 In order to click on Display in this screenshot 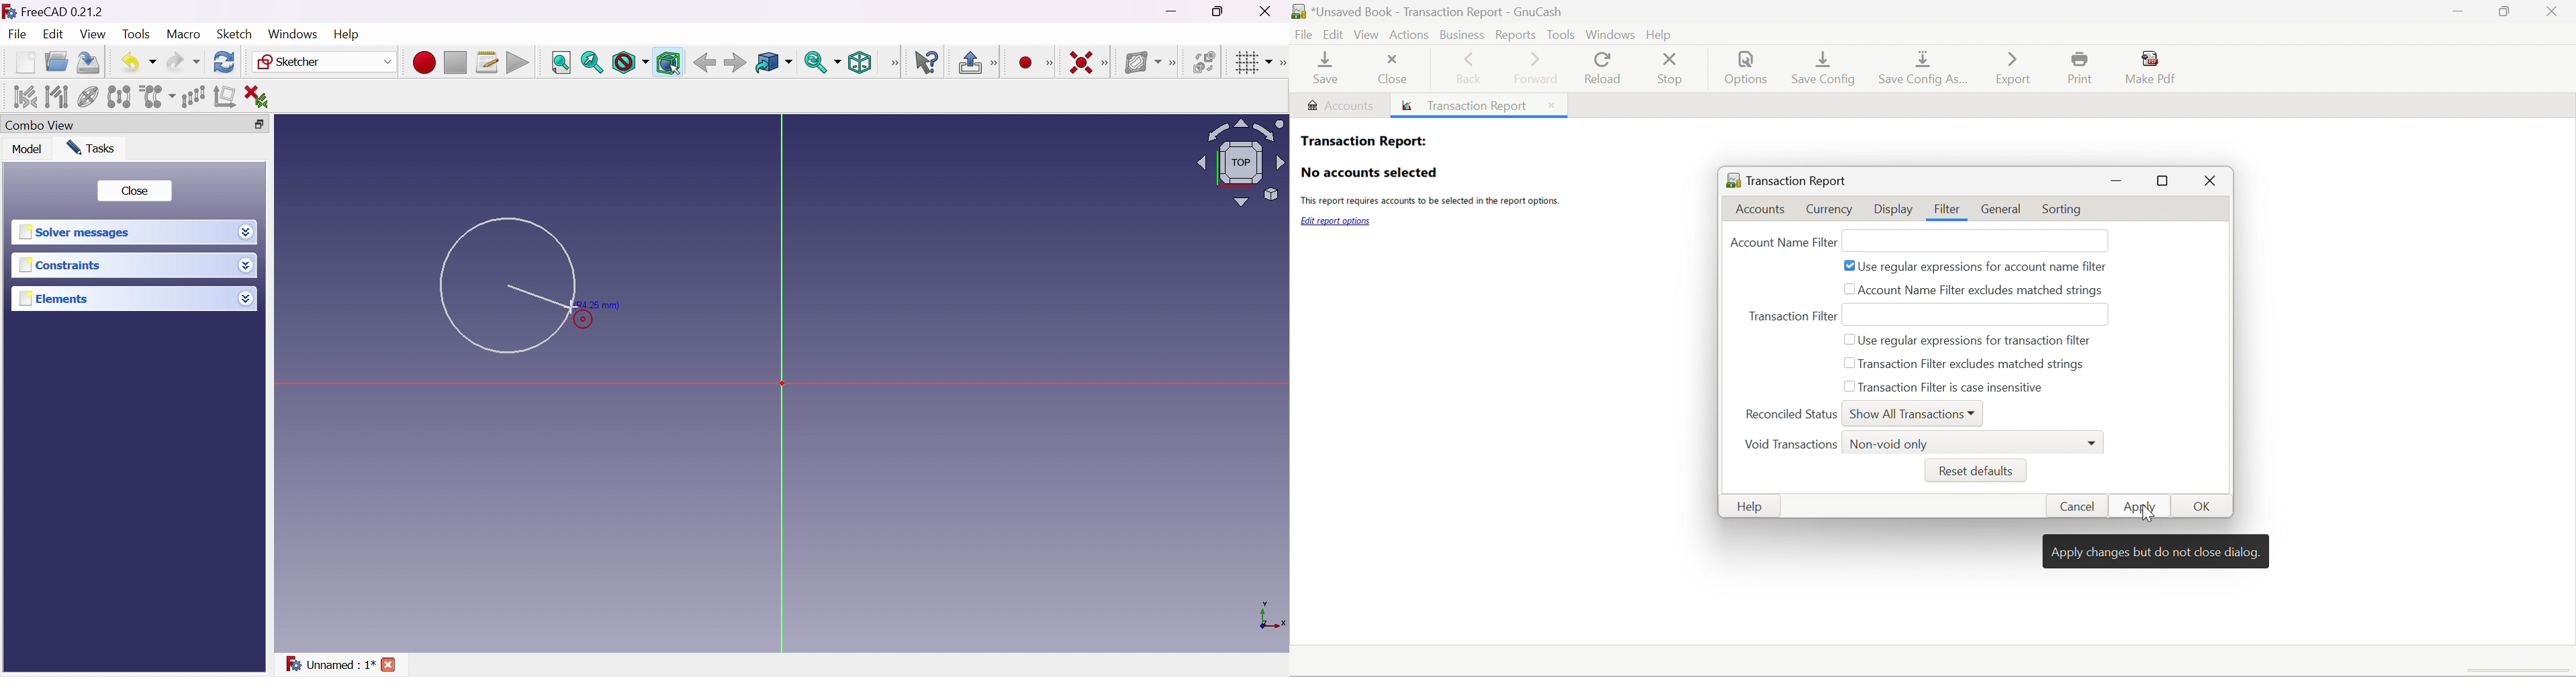, I will do `click(1893, 210)`.